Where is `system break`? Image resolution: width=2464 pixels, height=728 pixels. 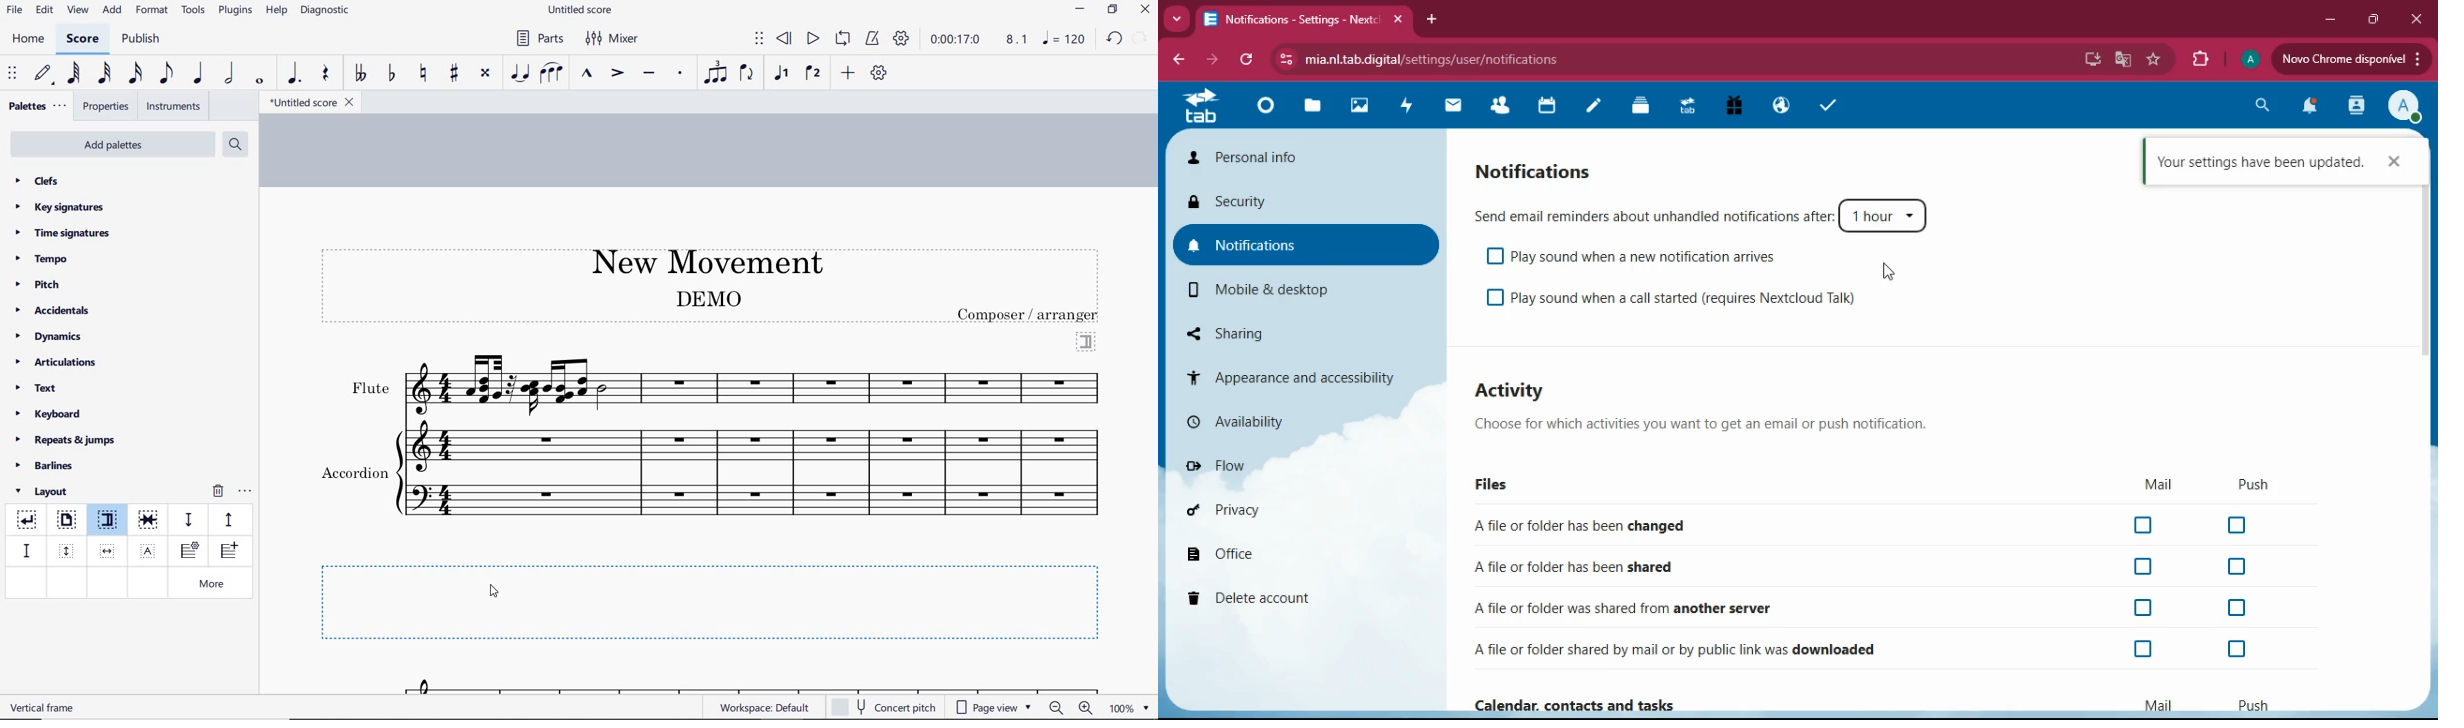
system break is located at coordinates (28, 517).